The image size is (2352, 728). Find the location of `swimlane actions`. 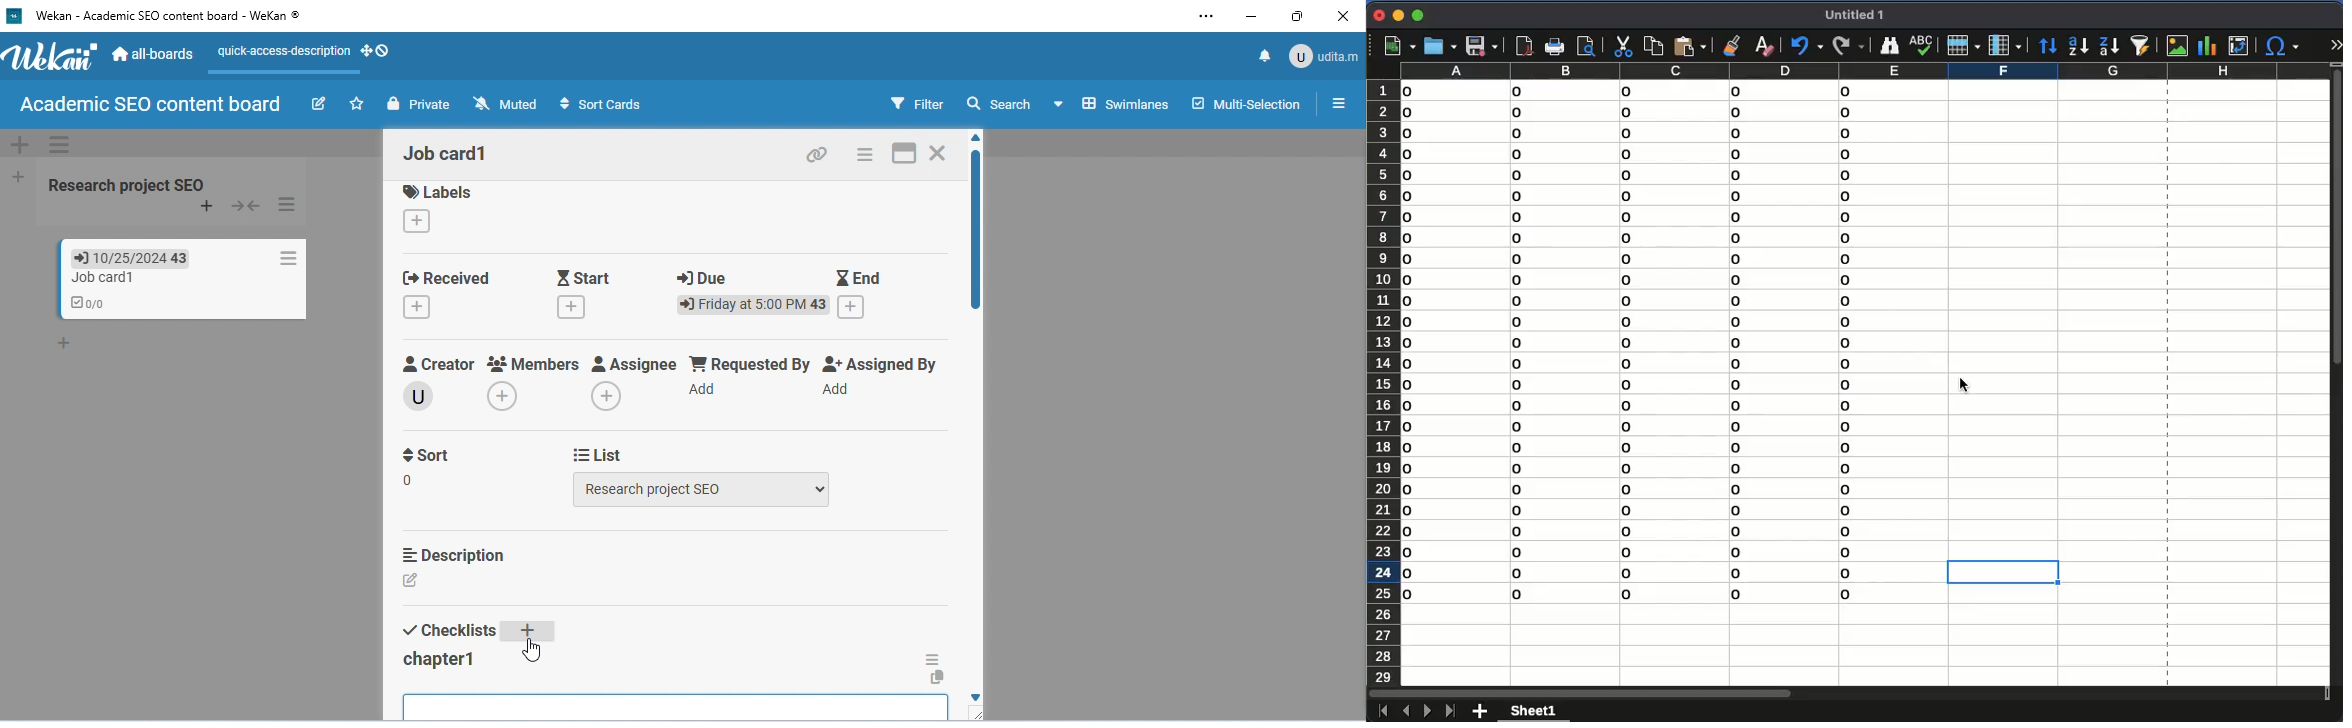

swimlane actions is located at coordinates (61, 144).